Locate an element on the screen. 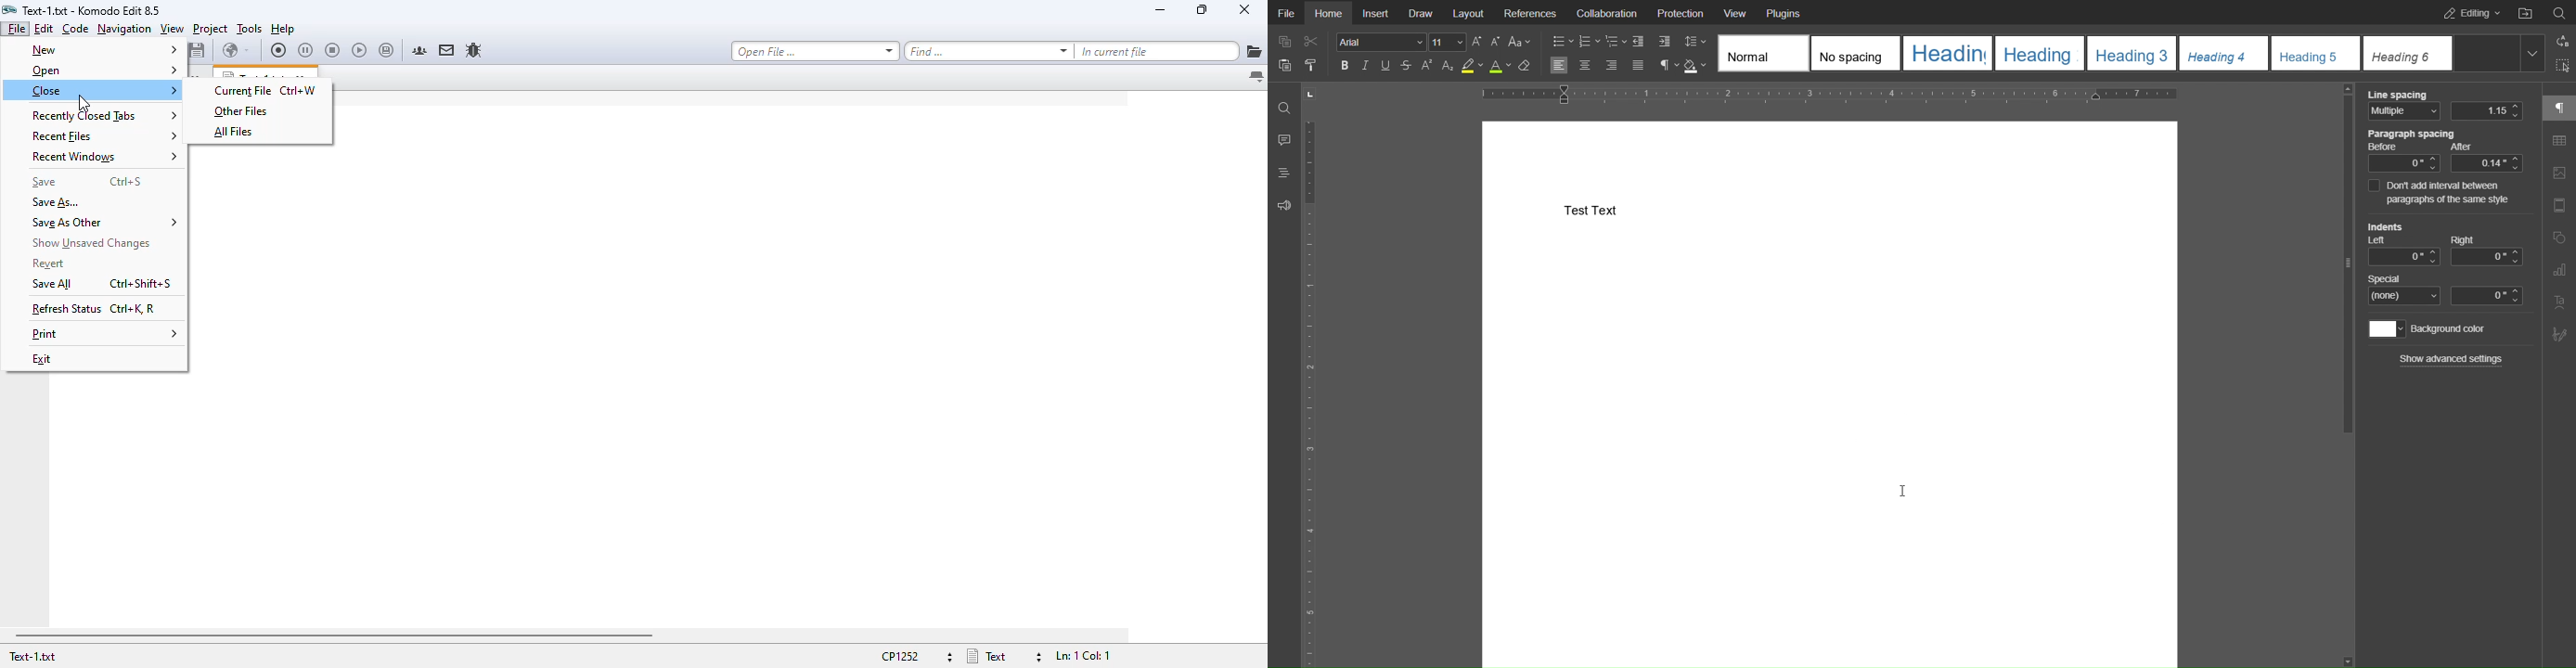 The width and height of the screenshot is (2576, 672). Subscript is located at coordinates (1448, 66).